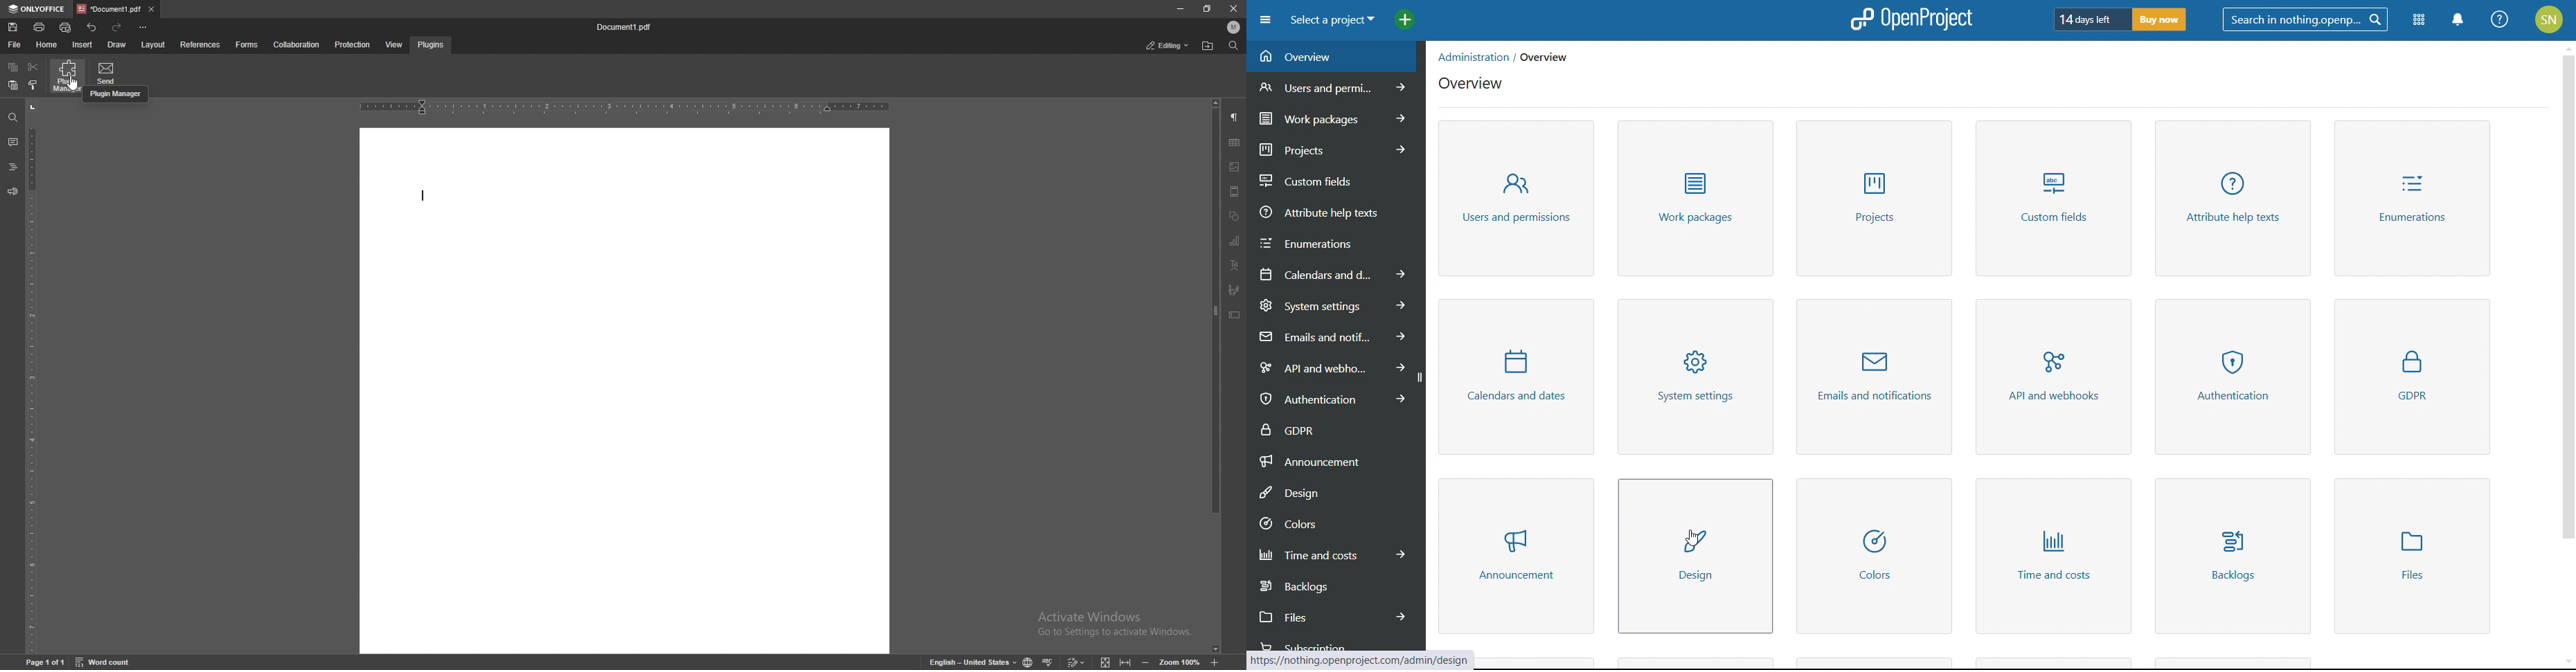 This screenshot has height=672, width=2576. What do you see at coordinates (1517, 556) in the screenshot?
I see `announcement` at bounding box center [1517, 556].